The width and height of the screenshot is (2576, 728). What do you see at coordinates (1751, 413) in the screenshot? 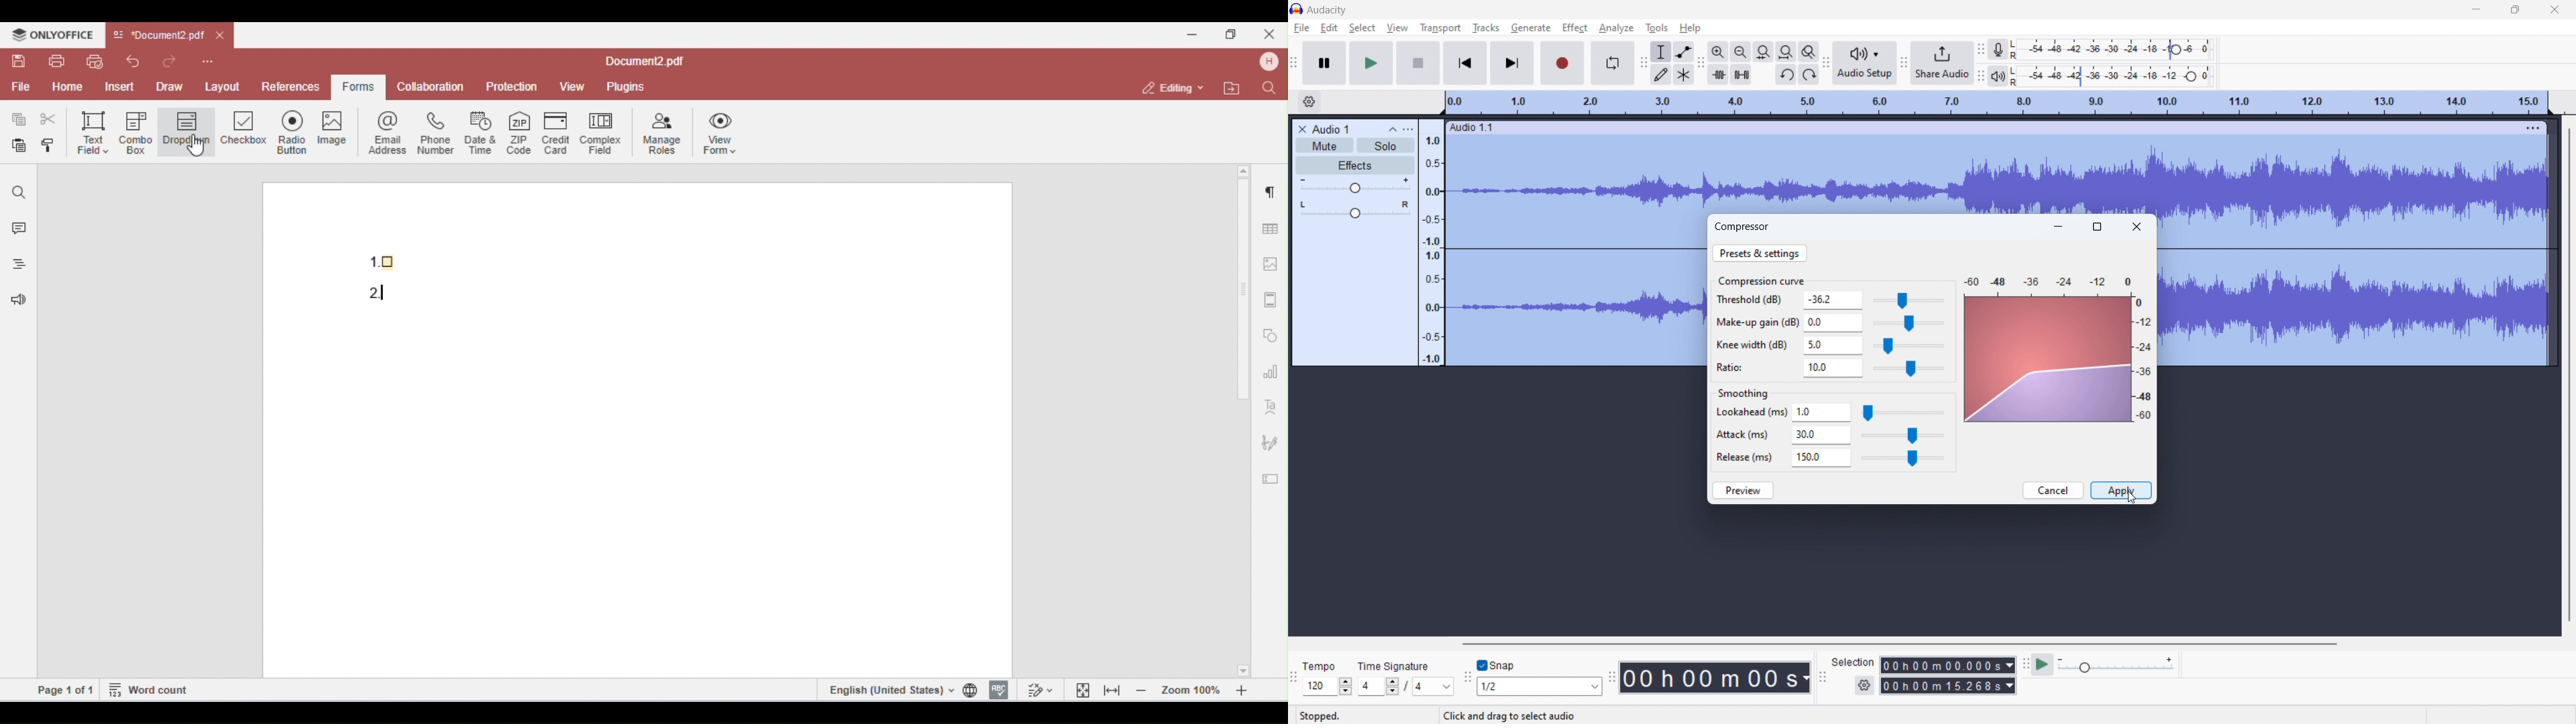
I see ` Lookahead (ms)` at bounding box center [1751, 413].